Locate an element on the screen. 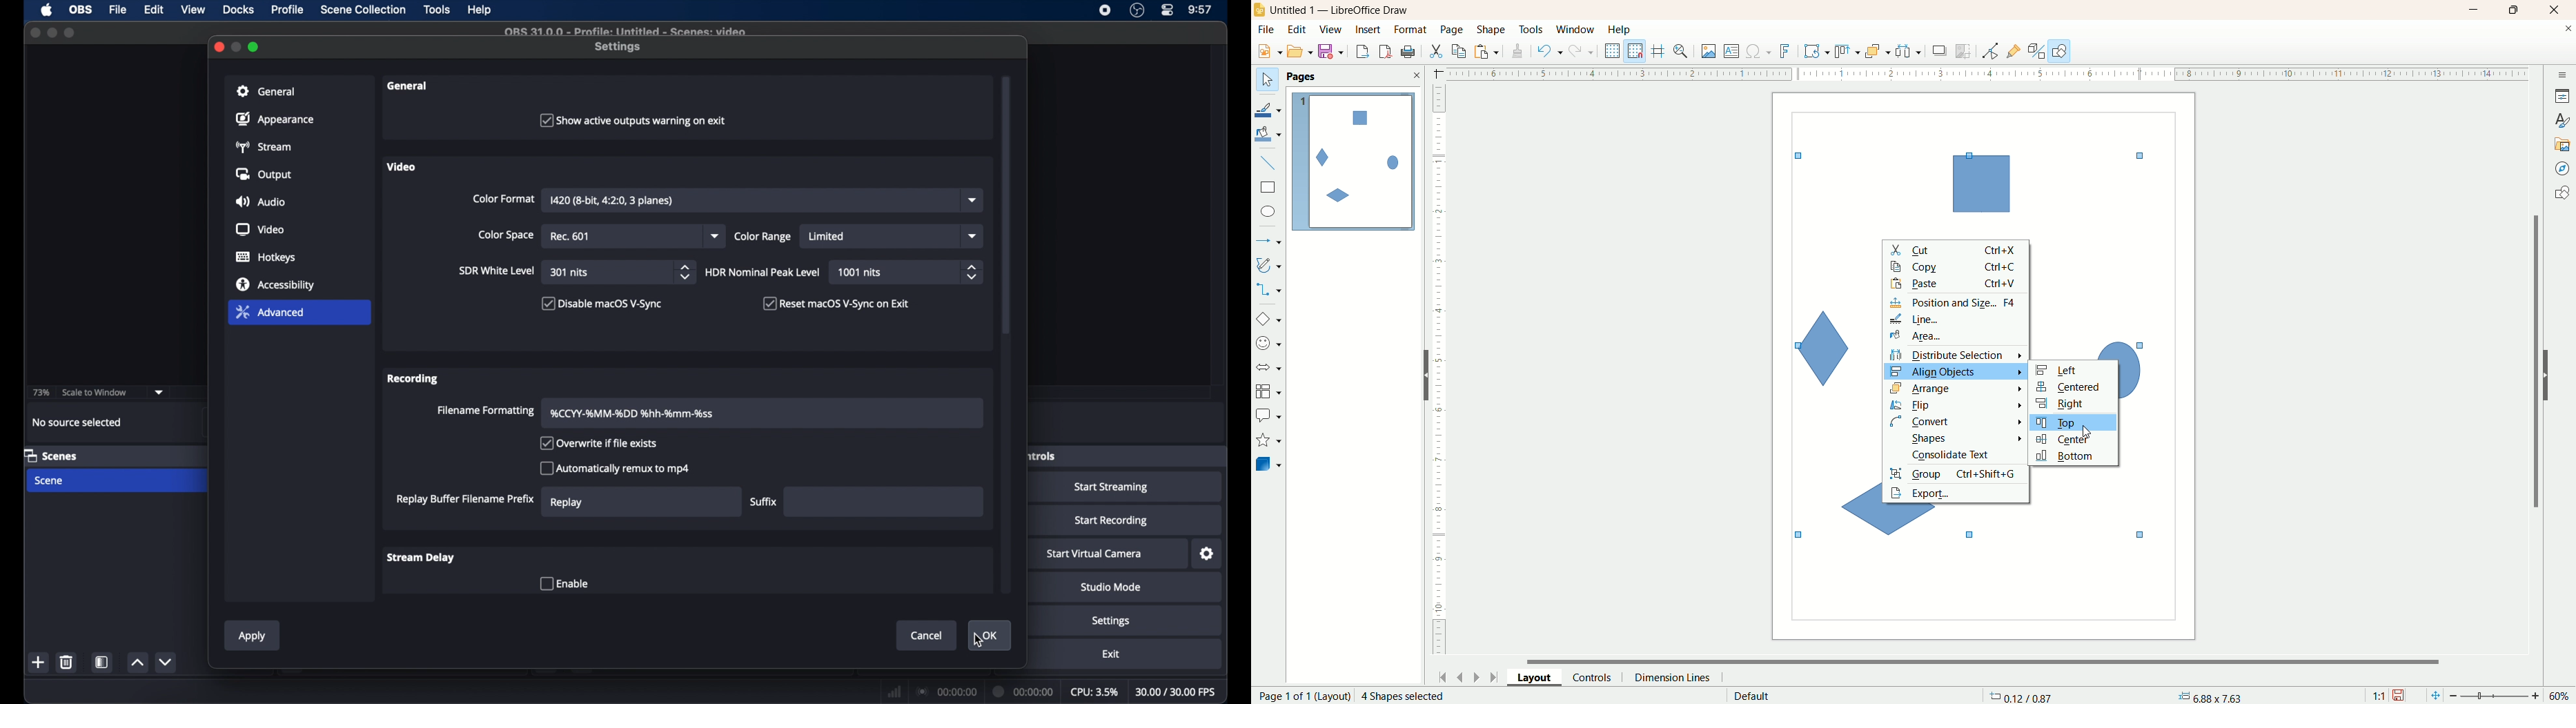 The width and height of the screenshot is (2576, 728). HDR nominal peak level is located at coordinates (763, 272).